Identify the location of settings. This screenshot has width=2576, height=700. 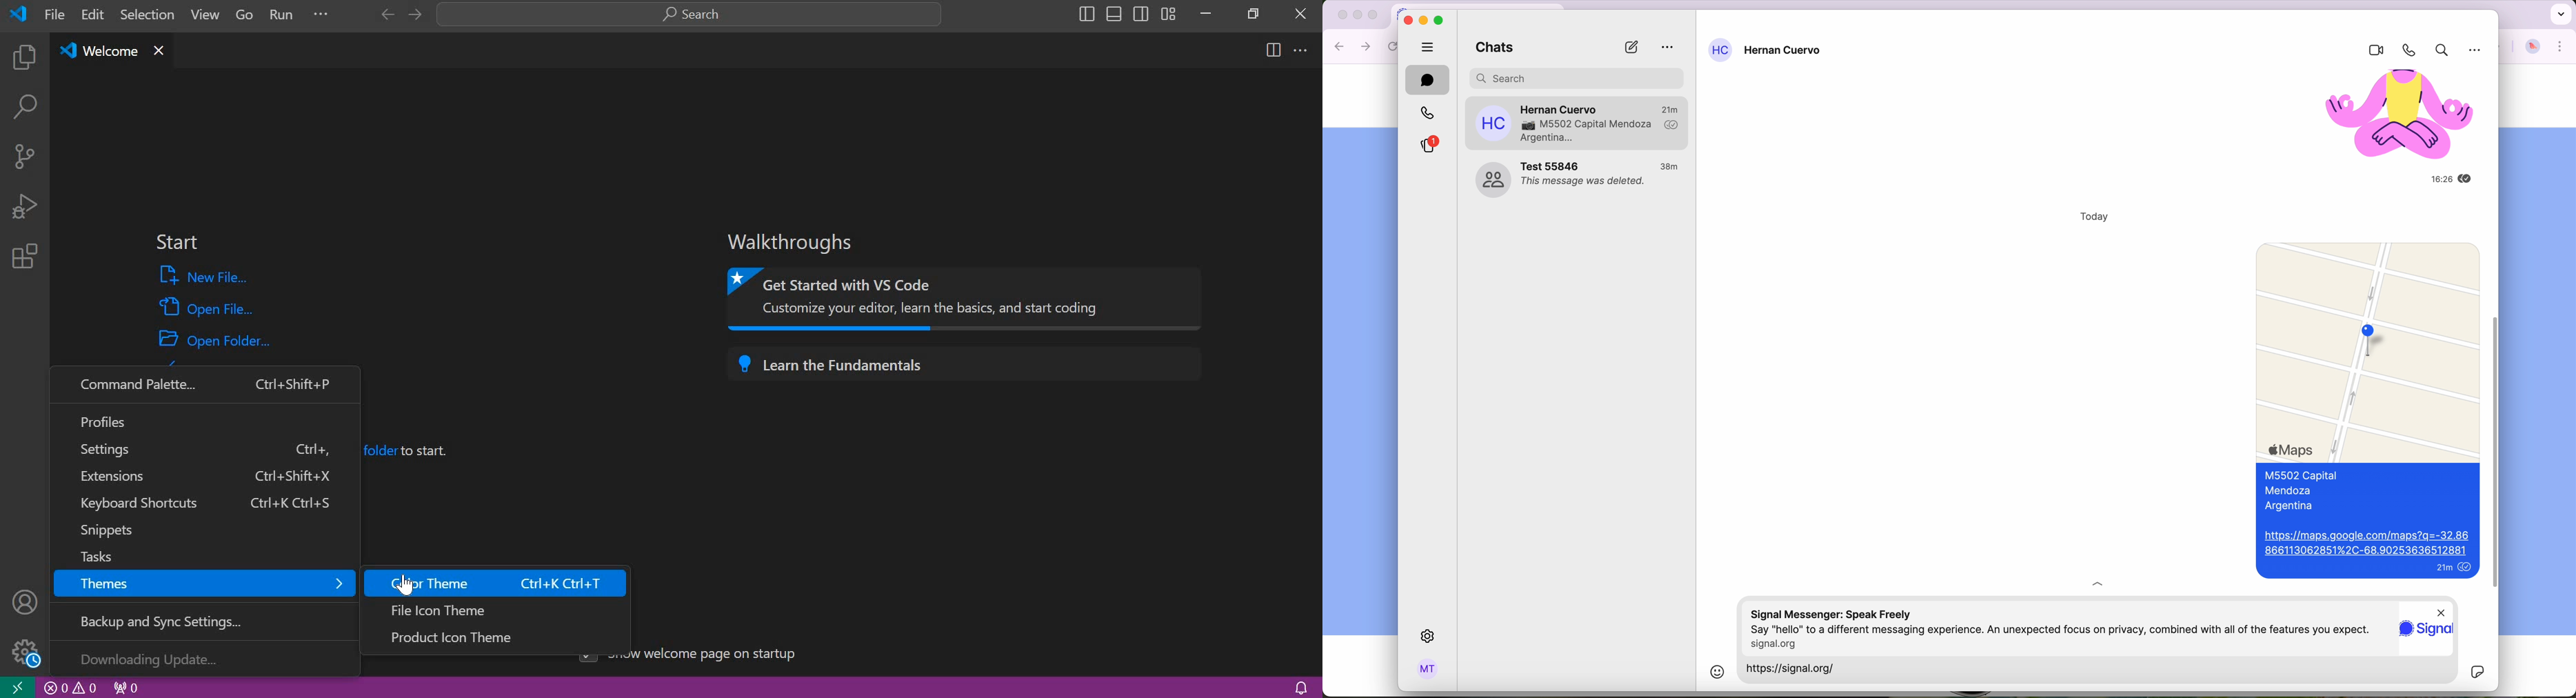
(1430, 637).